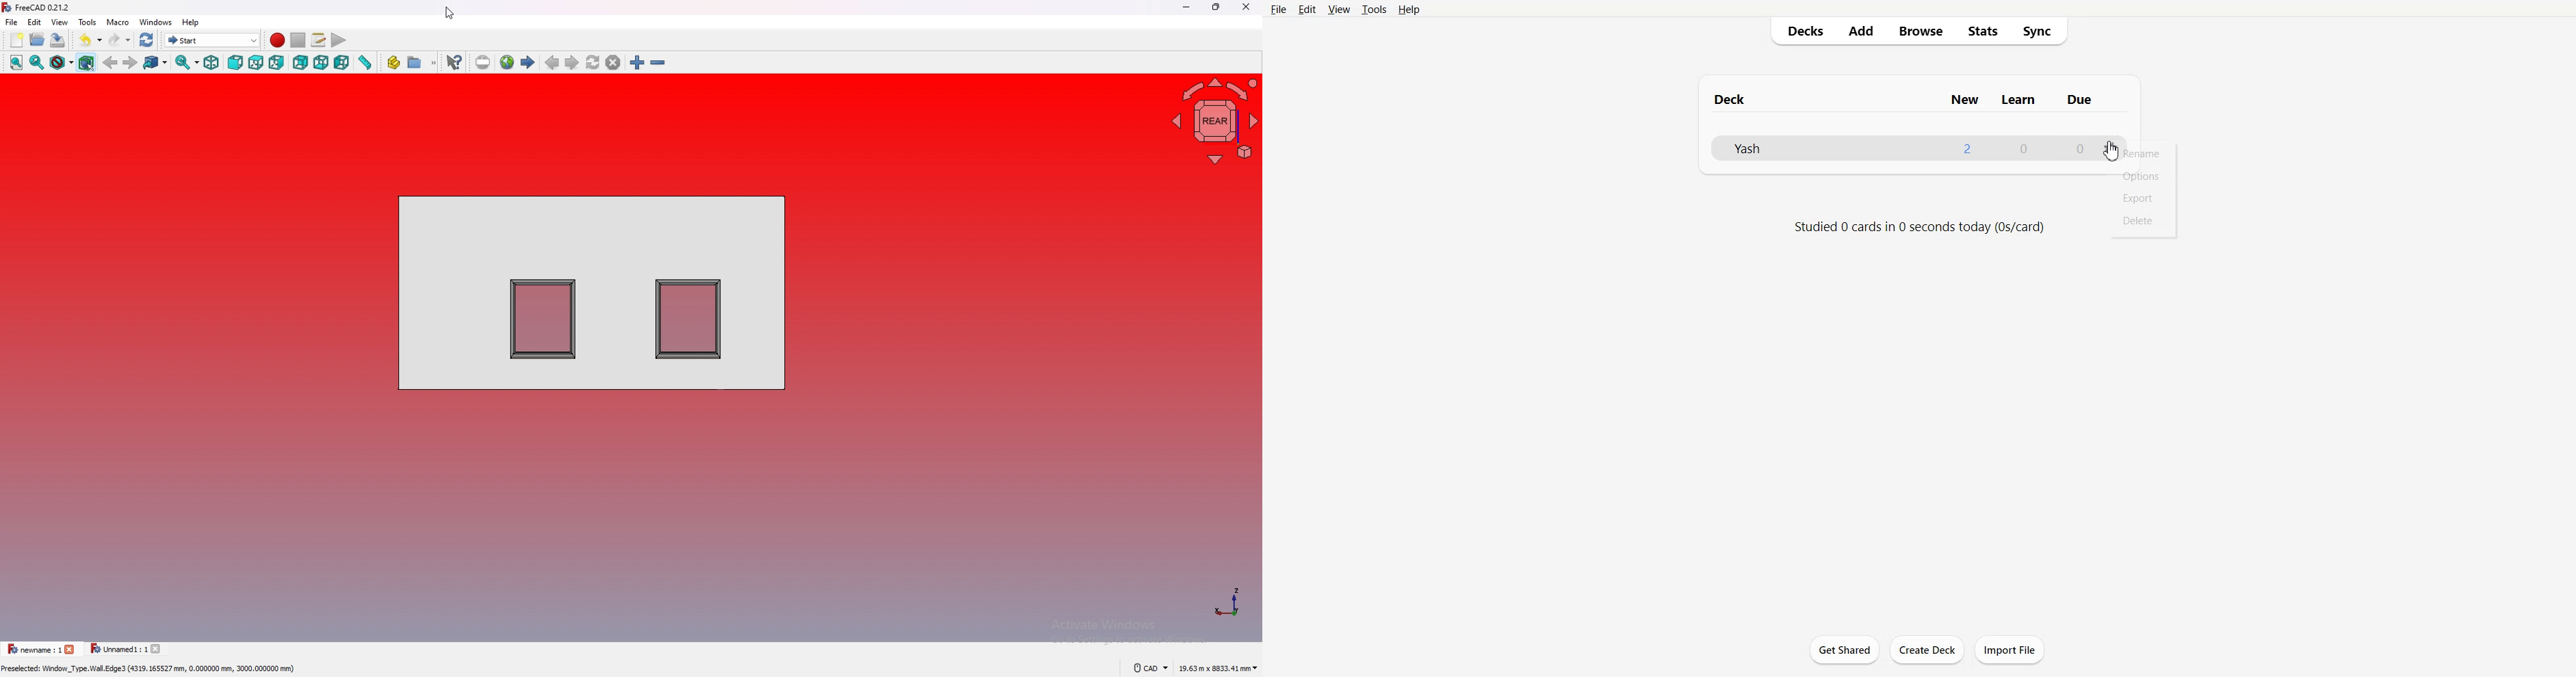 The height and width of the screenshot is (700, 2576). Describe the element at coordinates (156, 22) in the screenshot. I see `windows` at that location.